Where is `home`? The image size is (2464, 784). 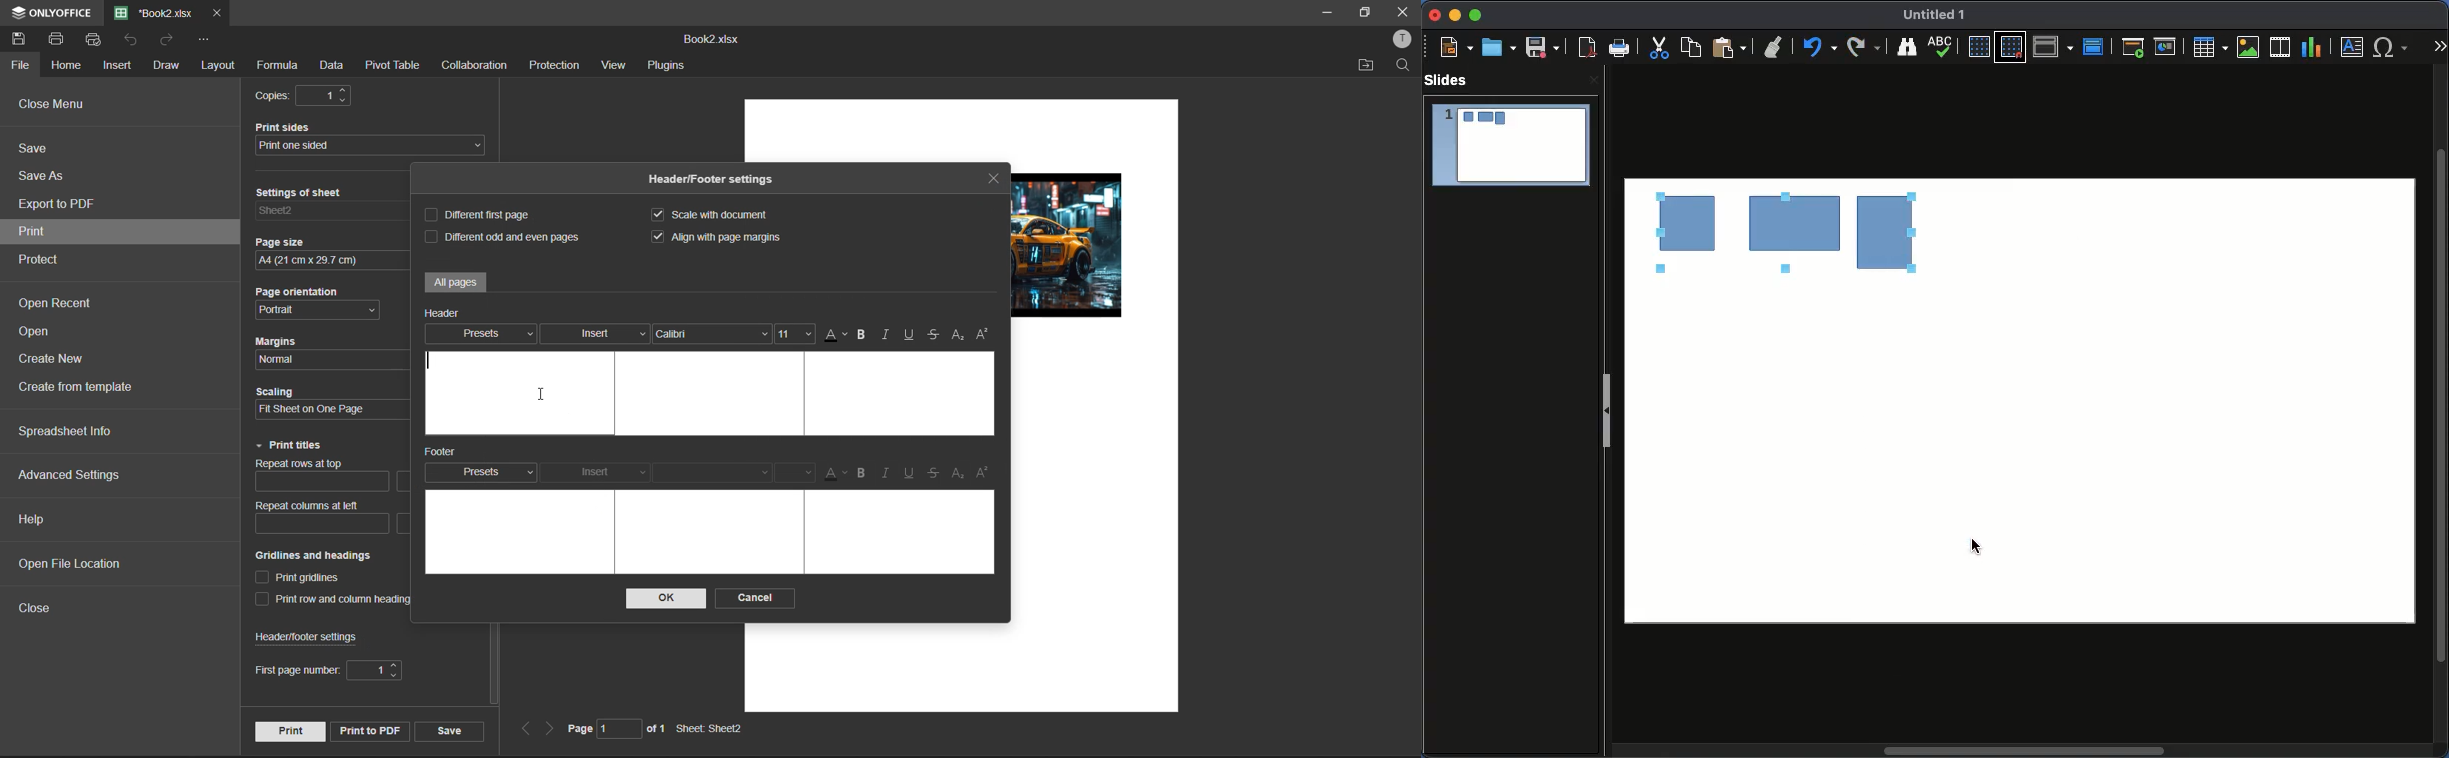
home is located at coordinates (69, 64).